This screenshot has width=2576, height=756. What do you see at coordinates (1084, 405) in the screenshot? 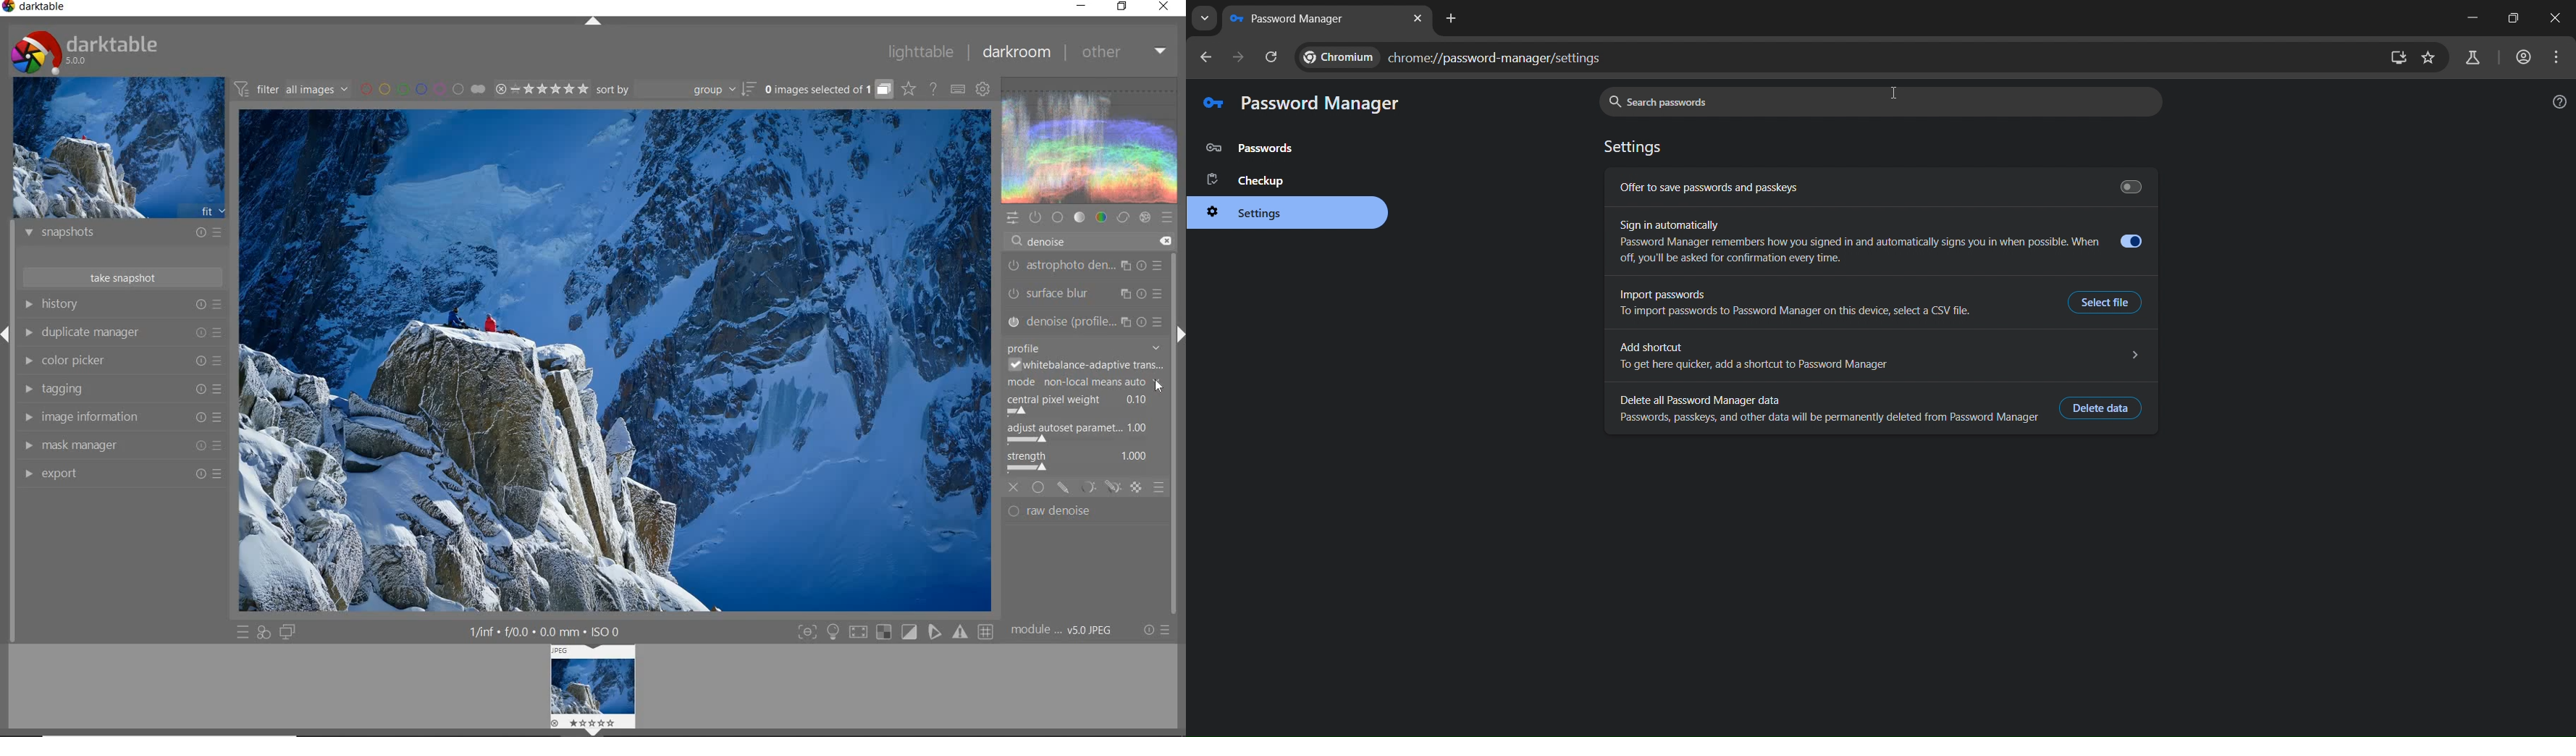
I see `central pixel weight` at bounding box center [1084, 405].